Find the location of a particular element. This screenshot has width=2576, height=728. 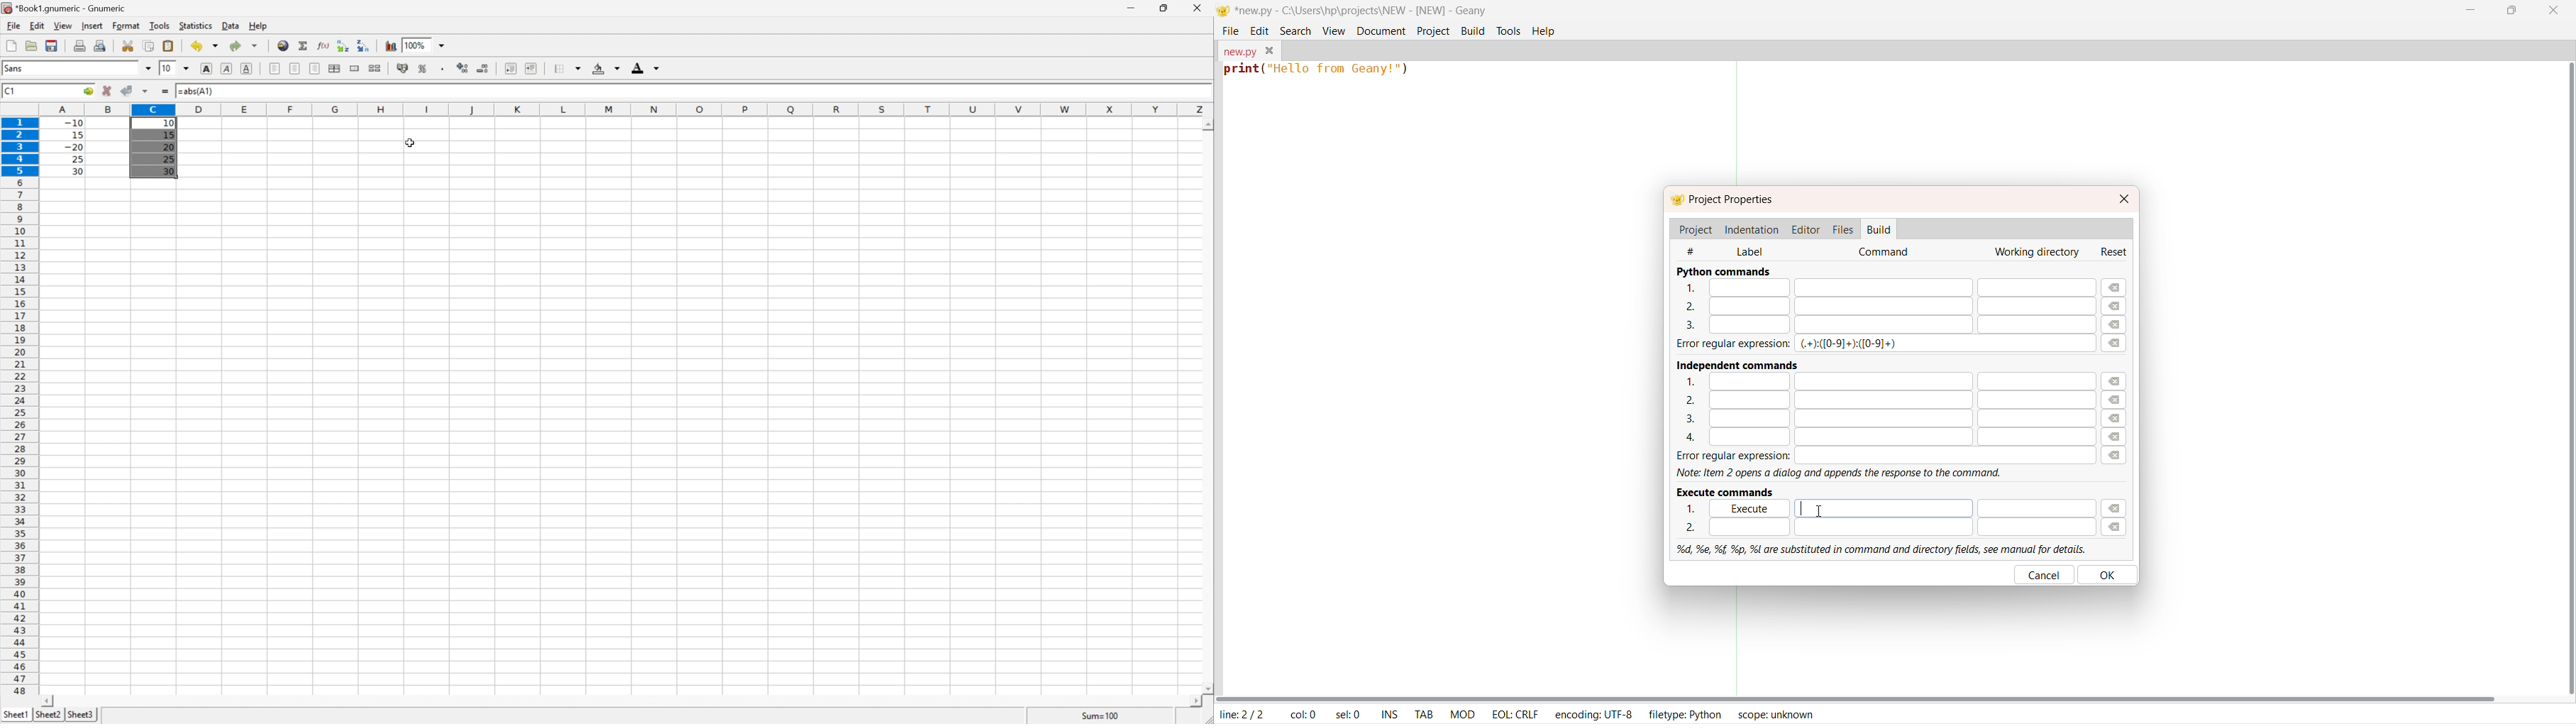

Format the selection as accounting is located at coordinates (402, 69).